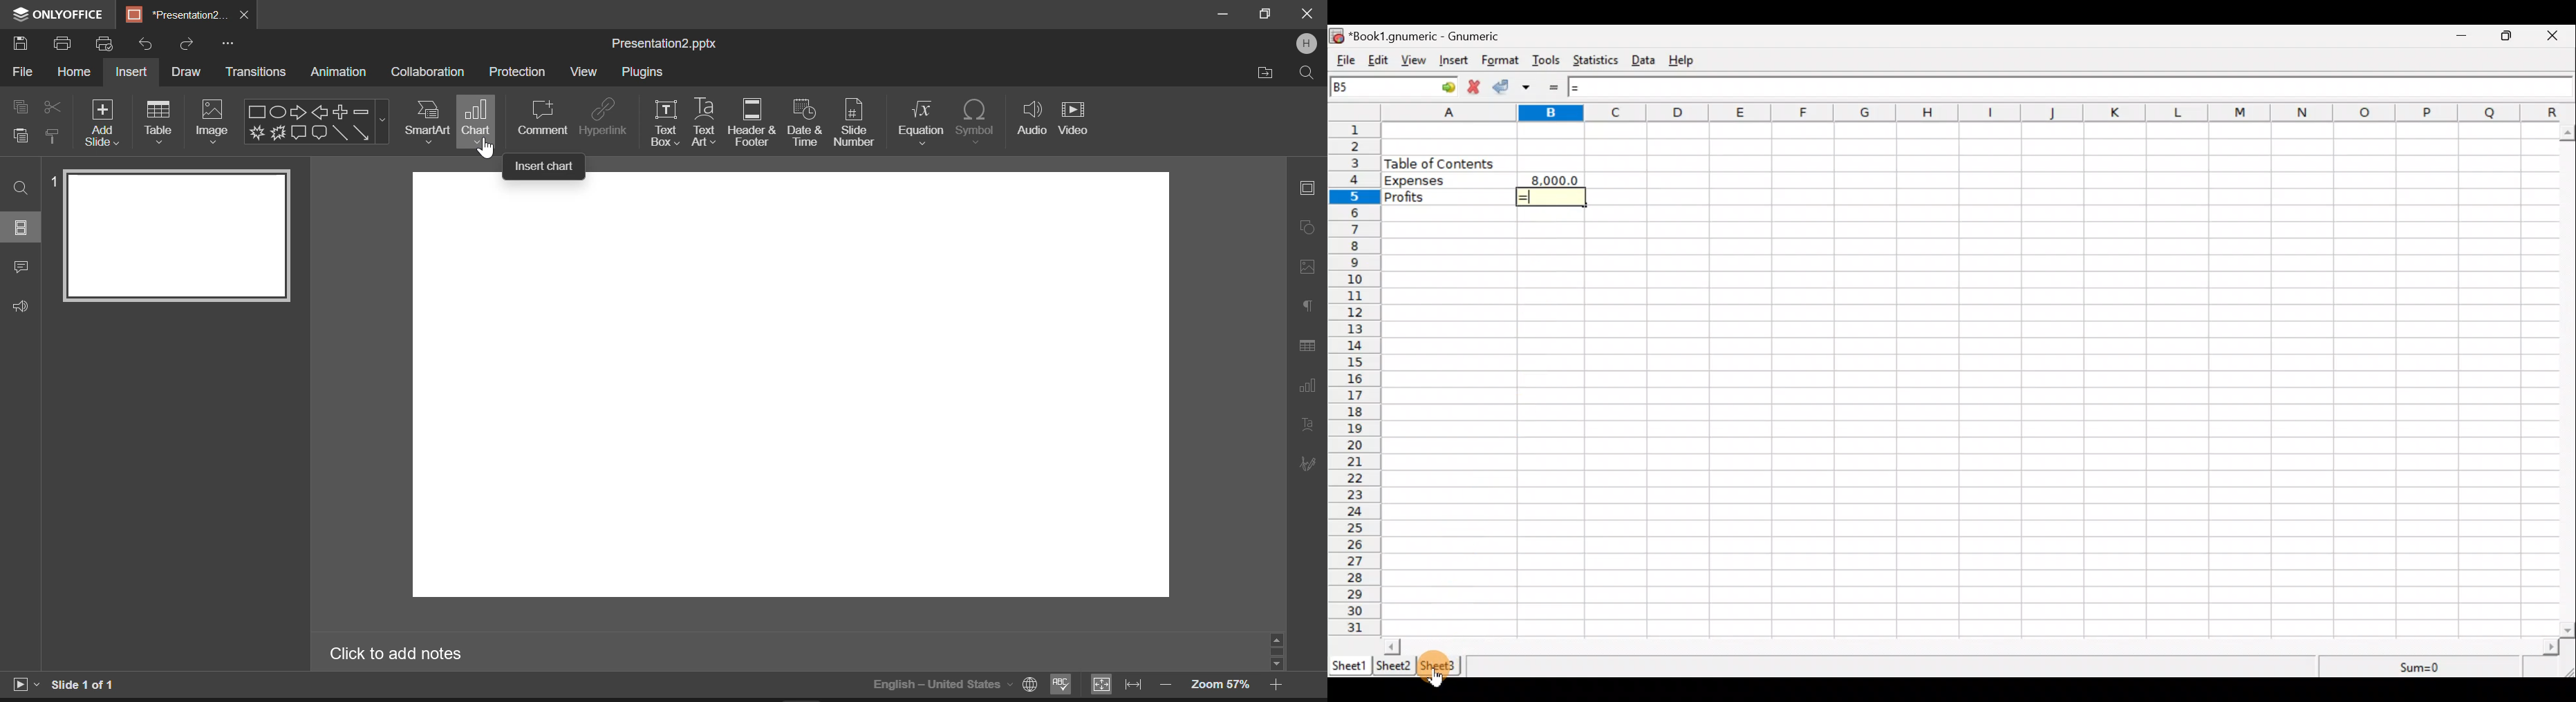  Describe the element at coordinates (1061, 685) in the screenshot. I see `Spellchecking` at that location.